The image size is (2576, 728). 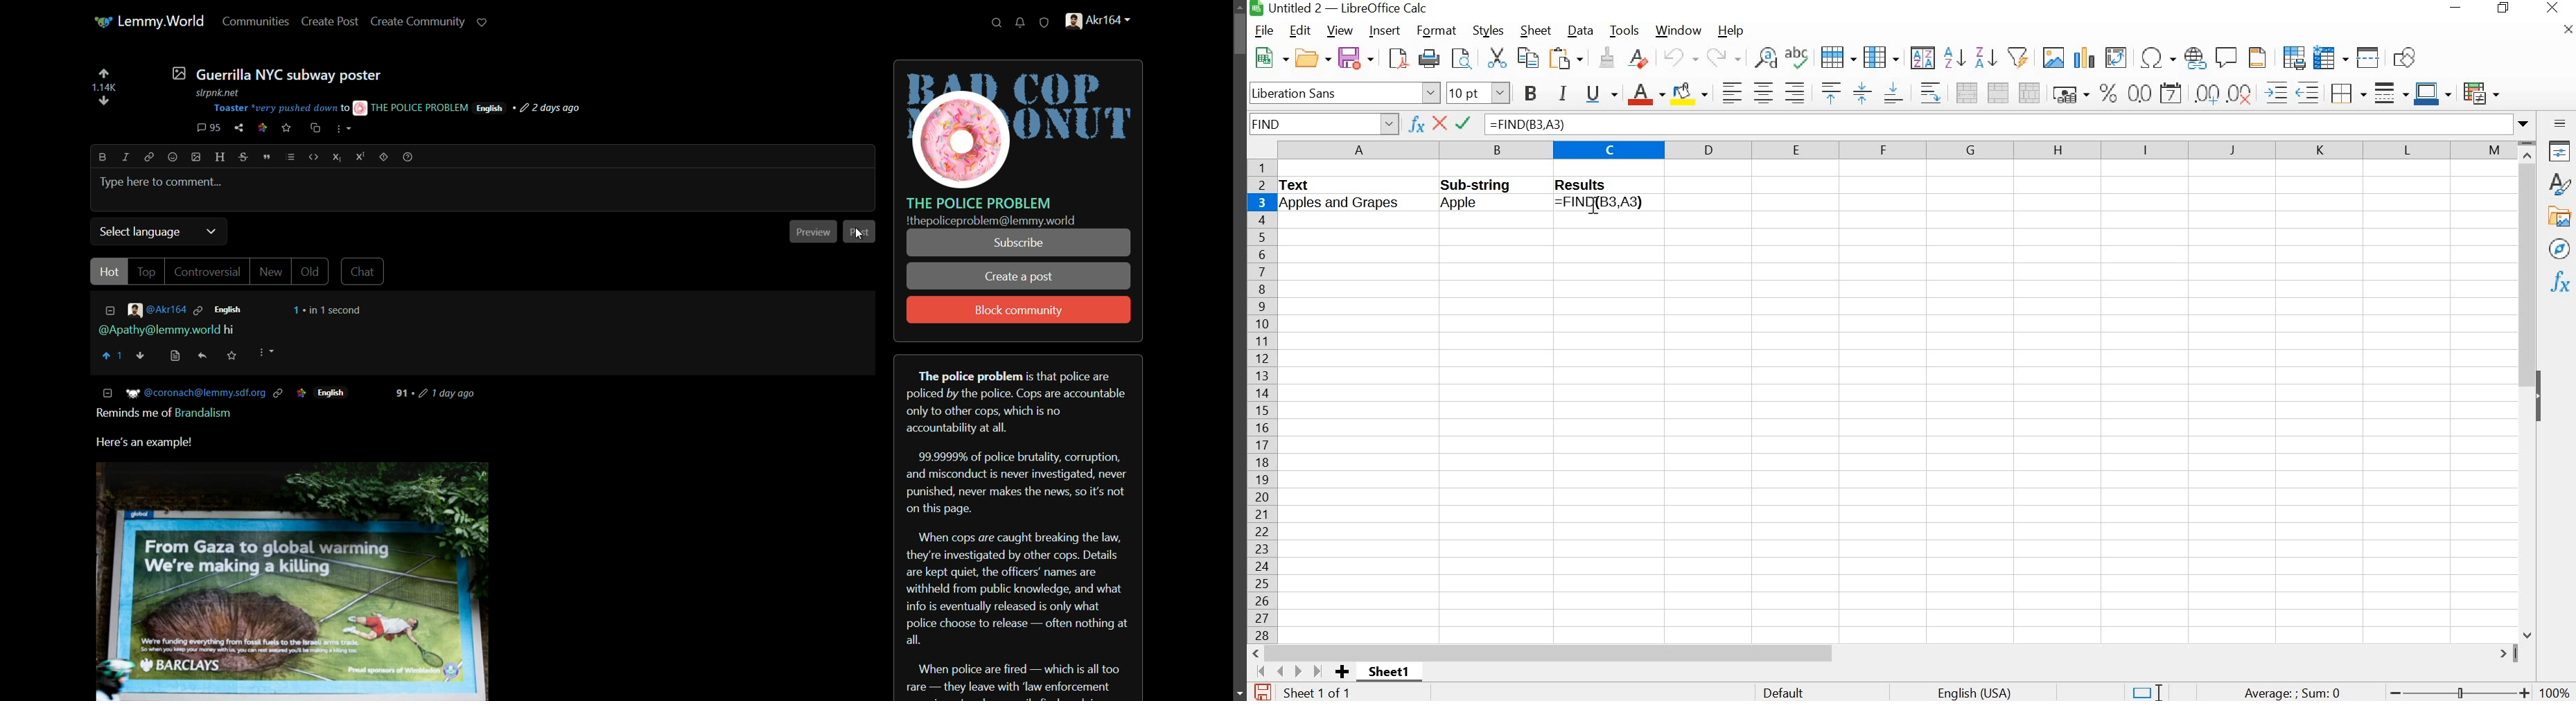 What do you see at coordinates (1966, 91) in the screenshot?
I see `merge and center or unmerge cells` at bounding box center [1966, 91].